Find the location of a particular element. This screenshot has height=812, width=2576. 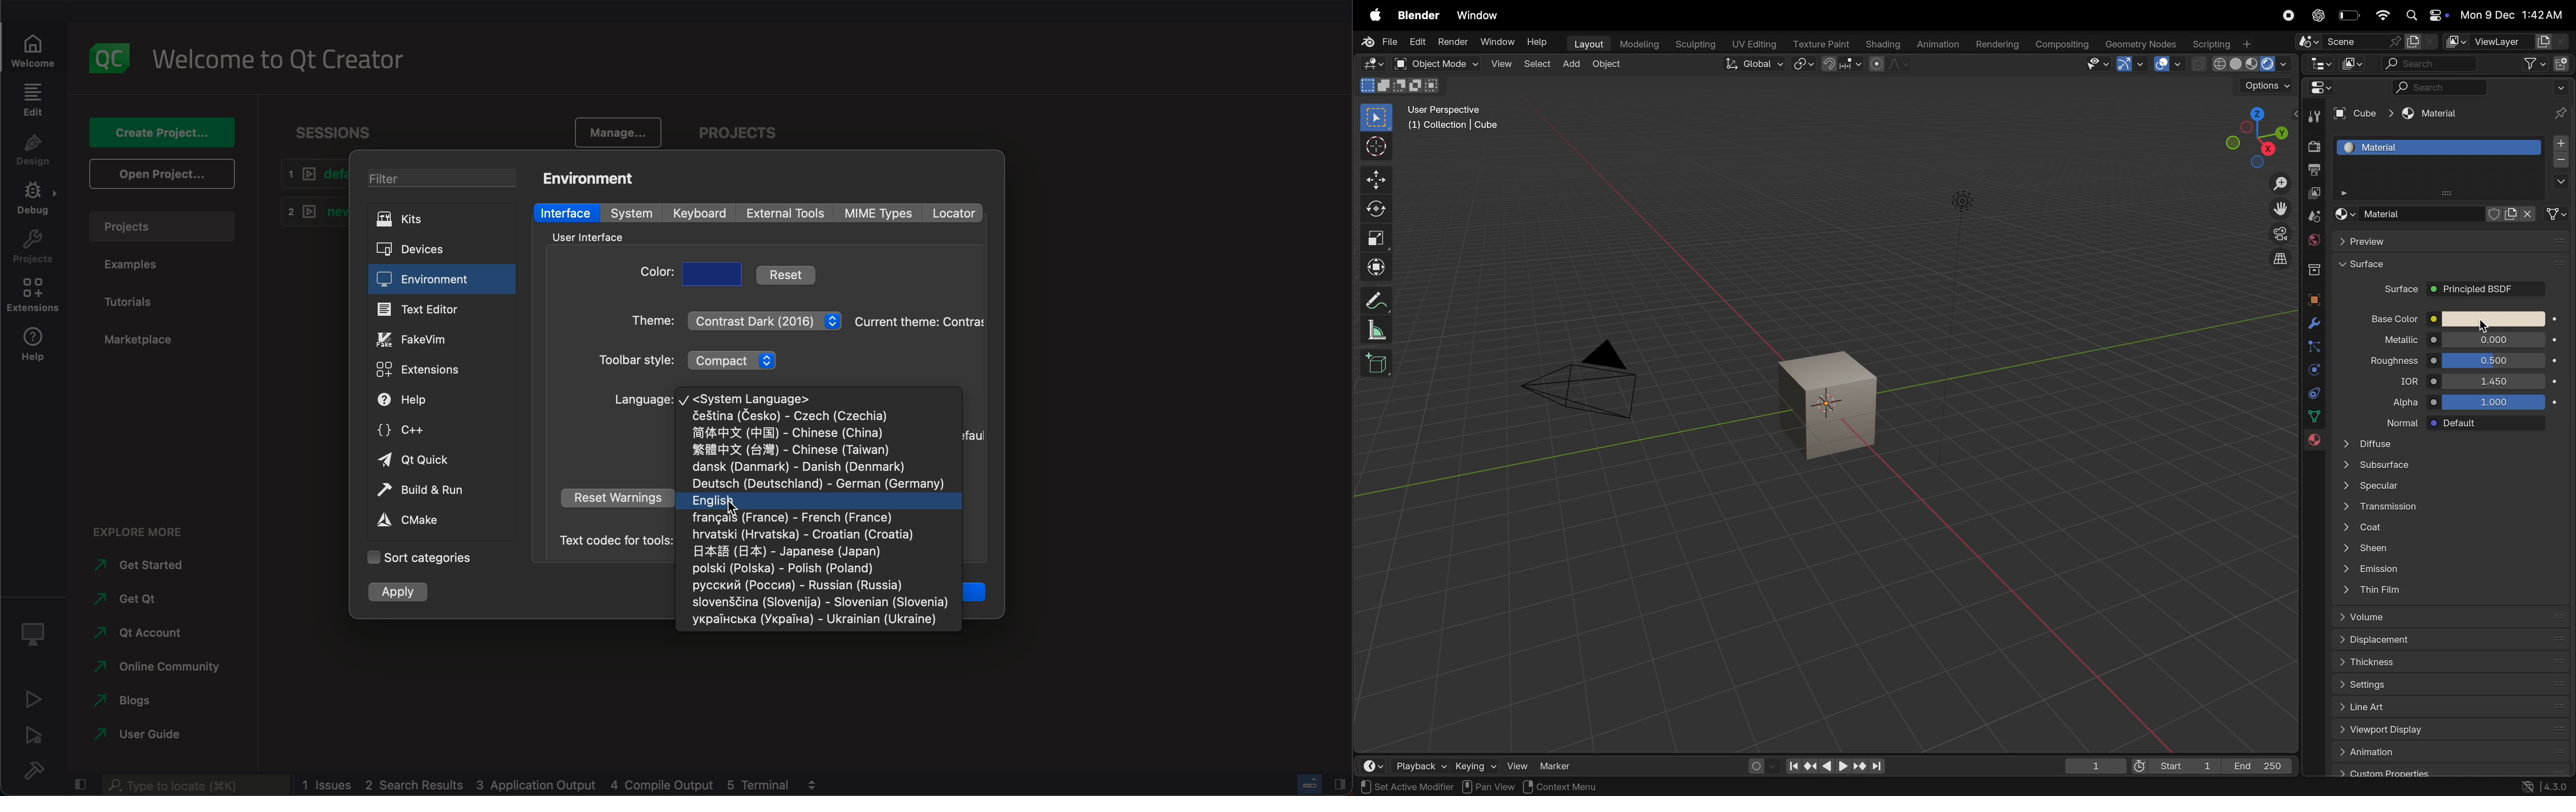

c++ is located at coordinates (442, 431).